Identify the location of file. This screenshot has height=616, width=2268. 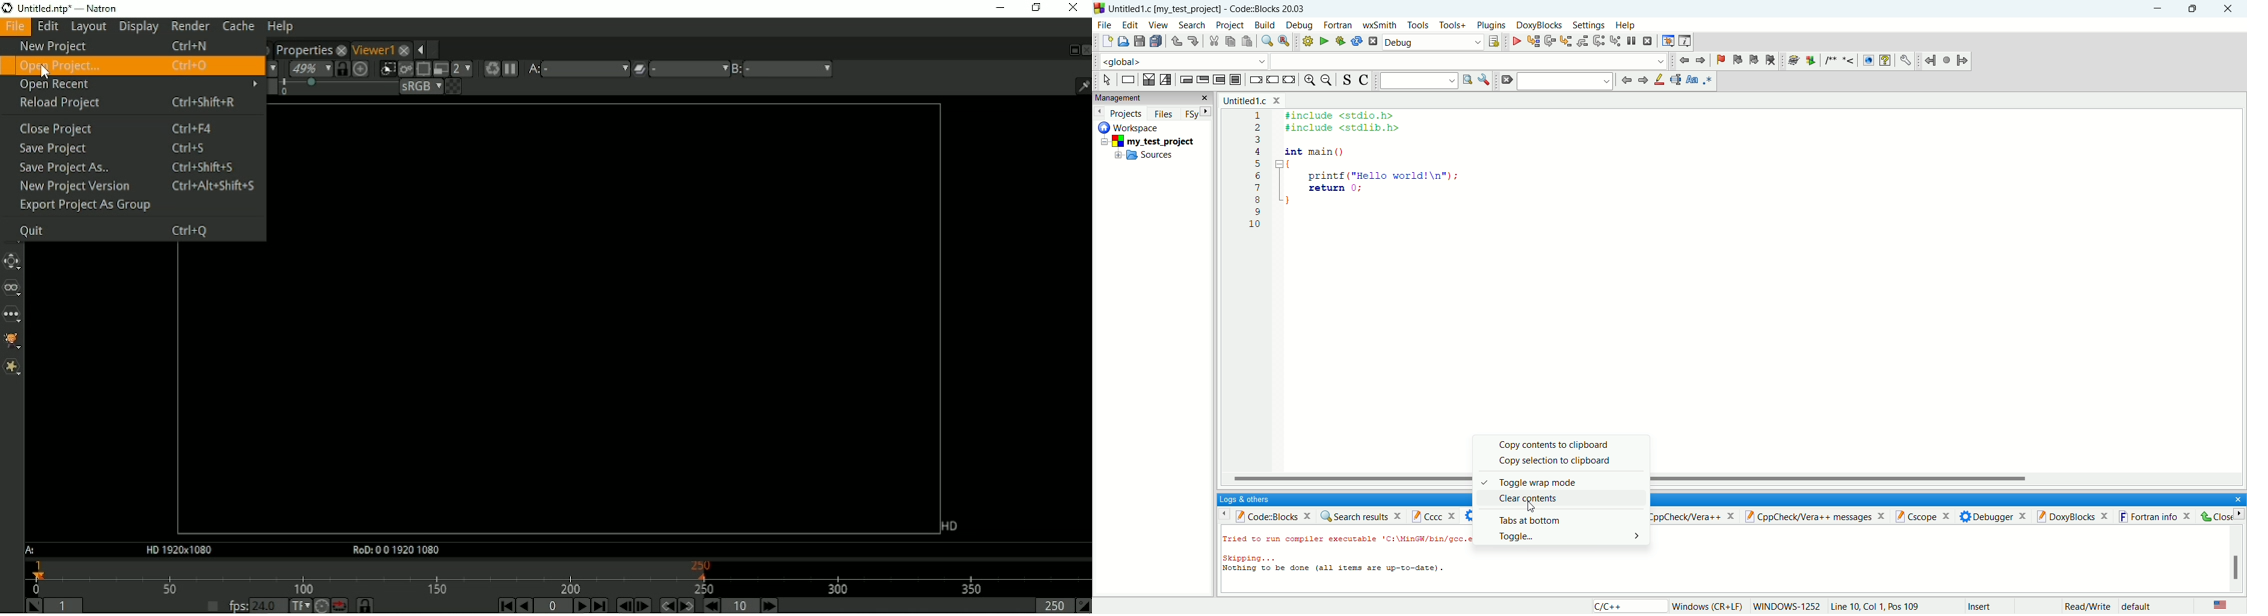
(1104, 24).